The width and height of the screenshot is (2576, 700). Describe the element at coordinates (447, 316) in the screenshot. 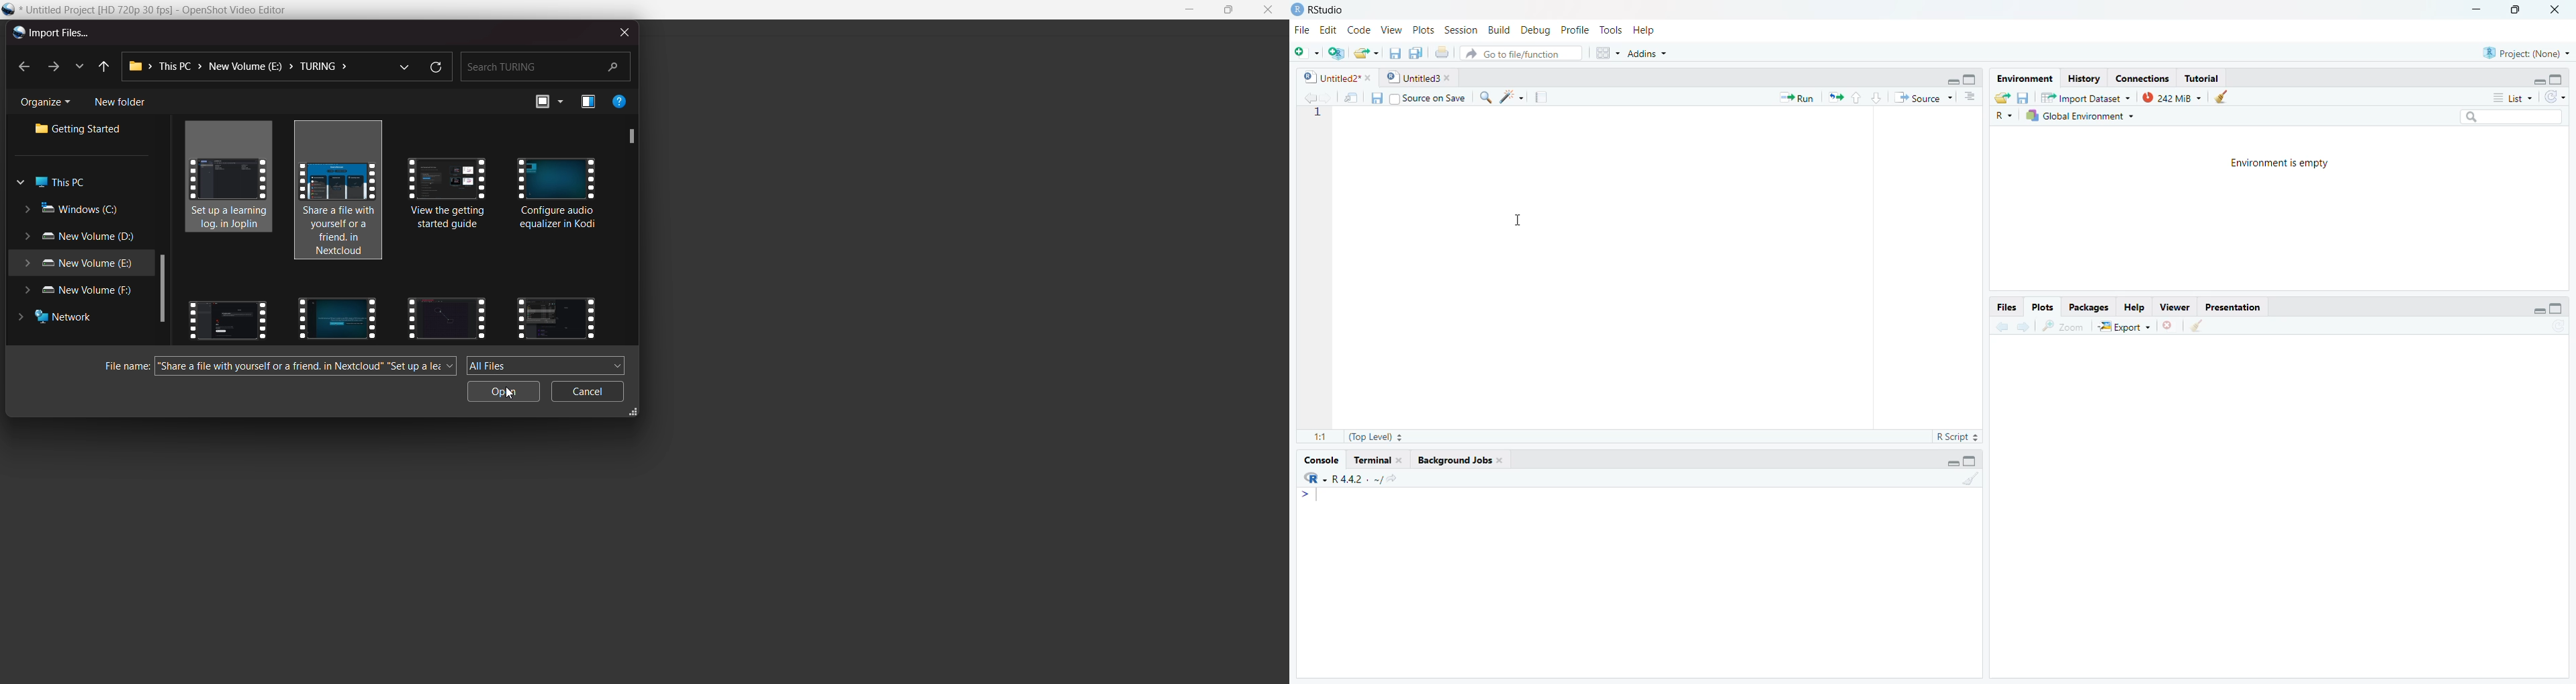

I see `videos` at that location.